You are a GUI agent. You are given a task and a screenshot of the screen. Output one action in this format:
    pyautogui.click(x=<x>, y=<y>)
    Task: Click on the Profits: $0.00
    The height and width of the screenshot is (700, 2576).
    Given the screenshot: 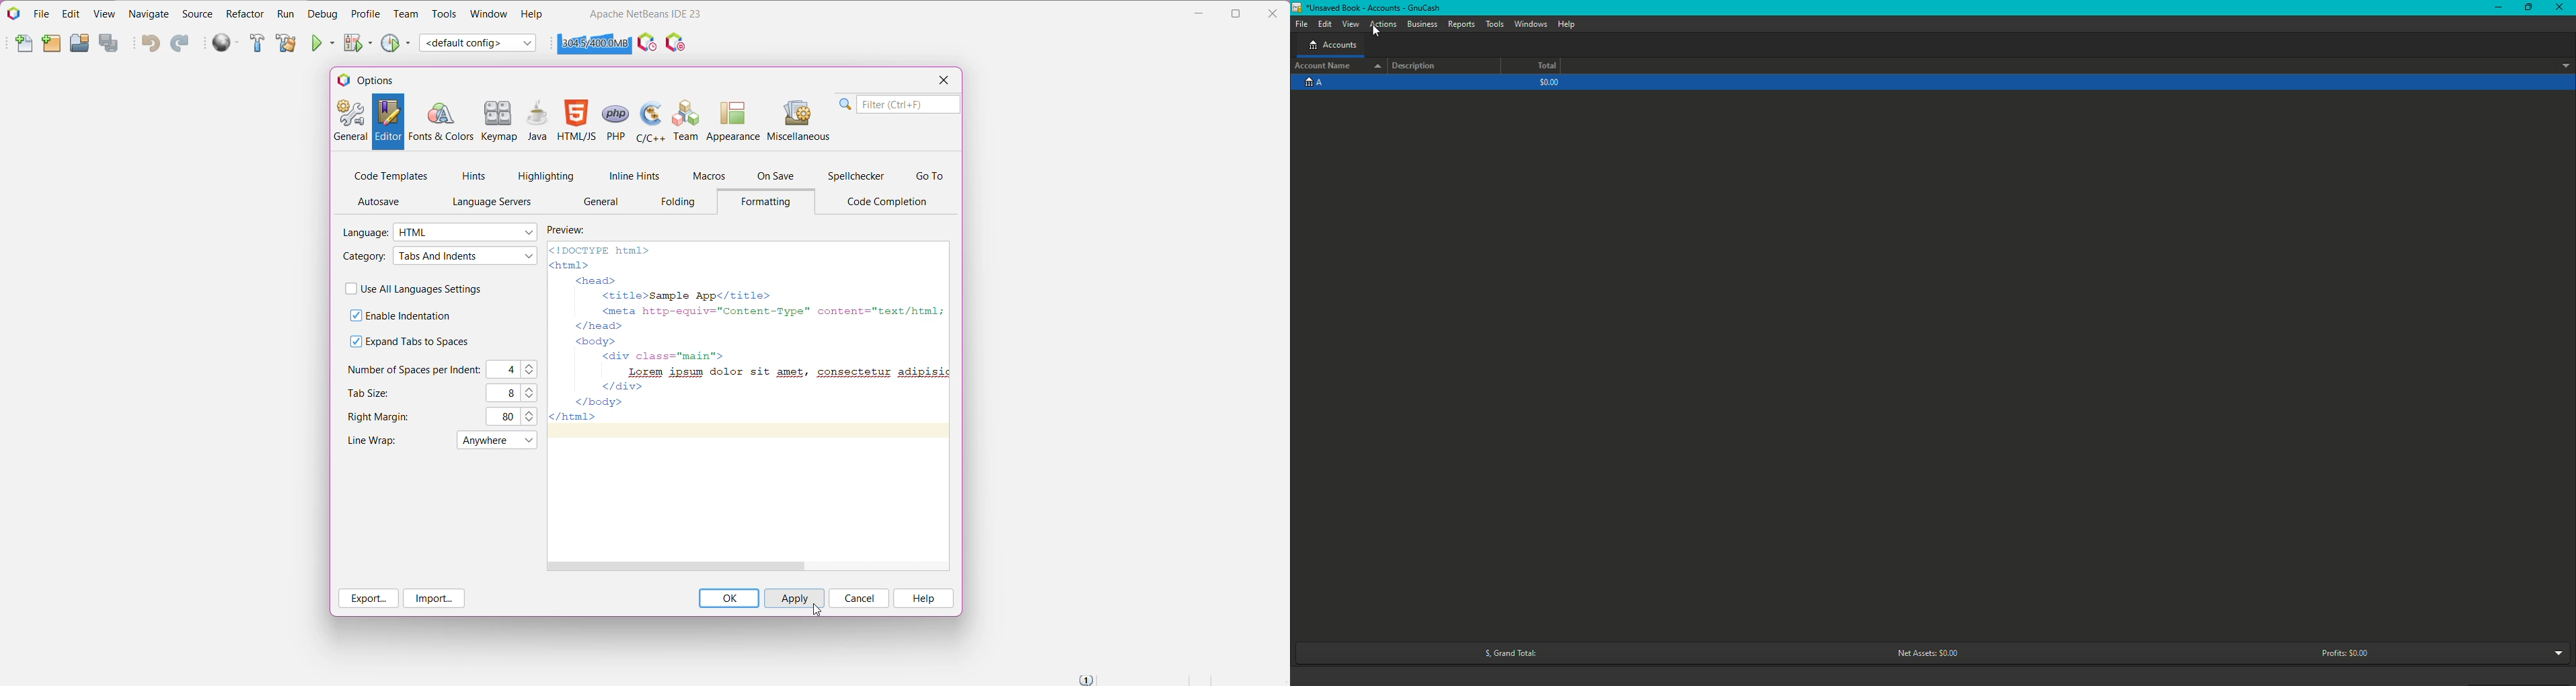 What is the action you would take?
    pyautogui.click(x=2335, y=650)
    